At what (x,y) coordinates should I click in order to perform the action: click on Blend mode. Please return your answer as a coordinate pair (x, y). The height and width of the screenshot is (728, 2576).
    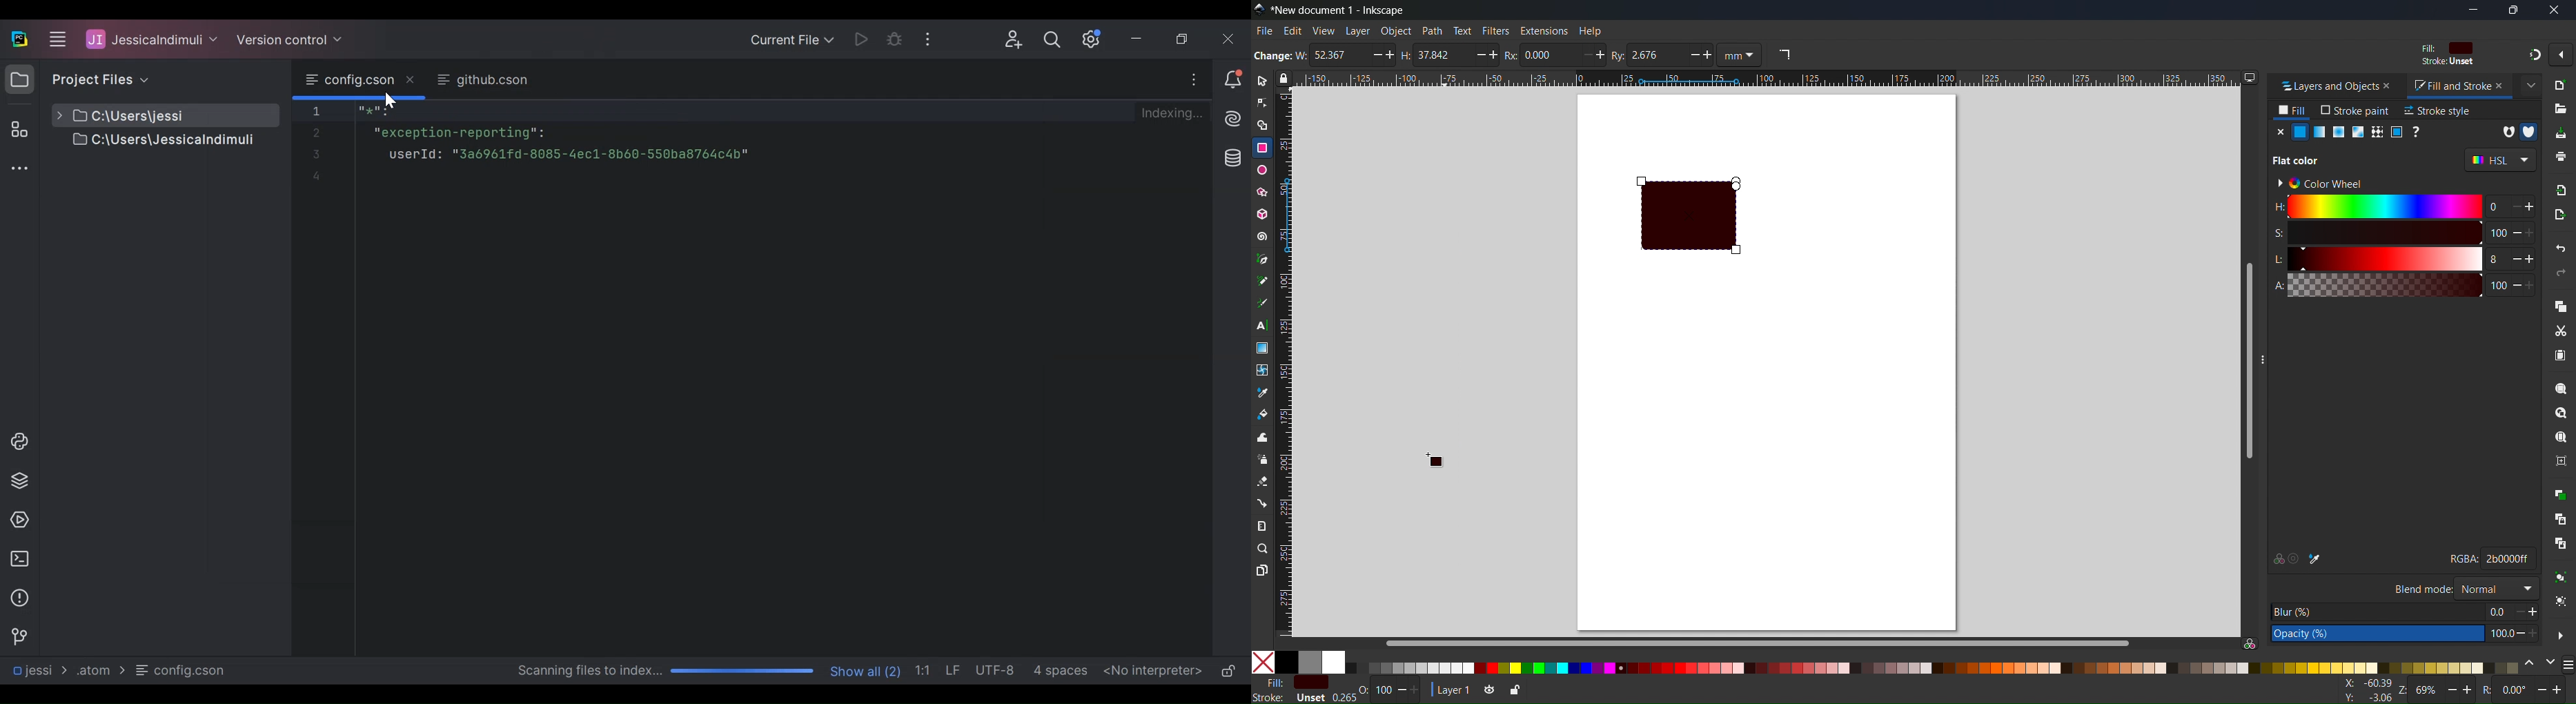
    Looking at the image, I should click on (2496, 587).